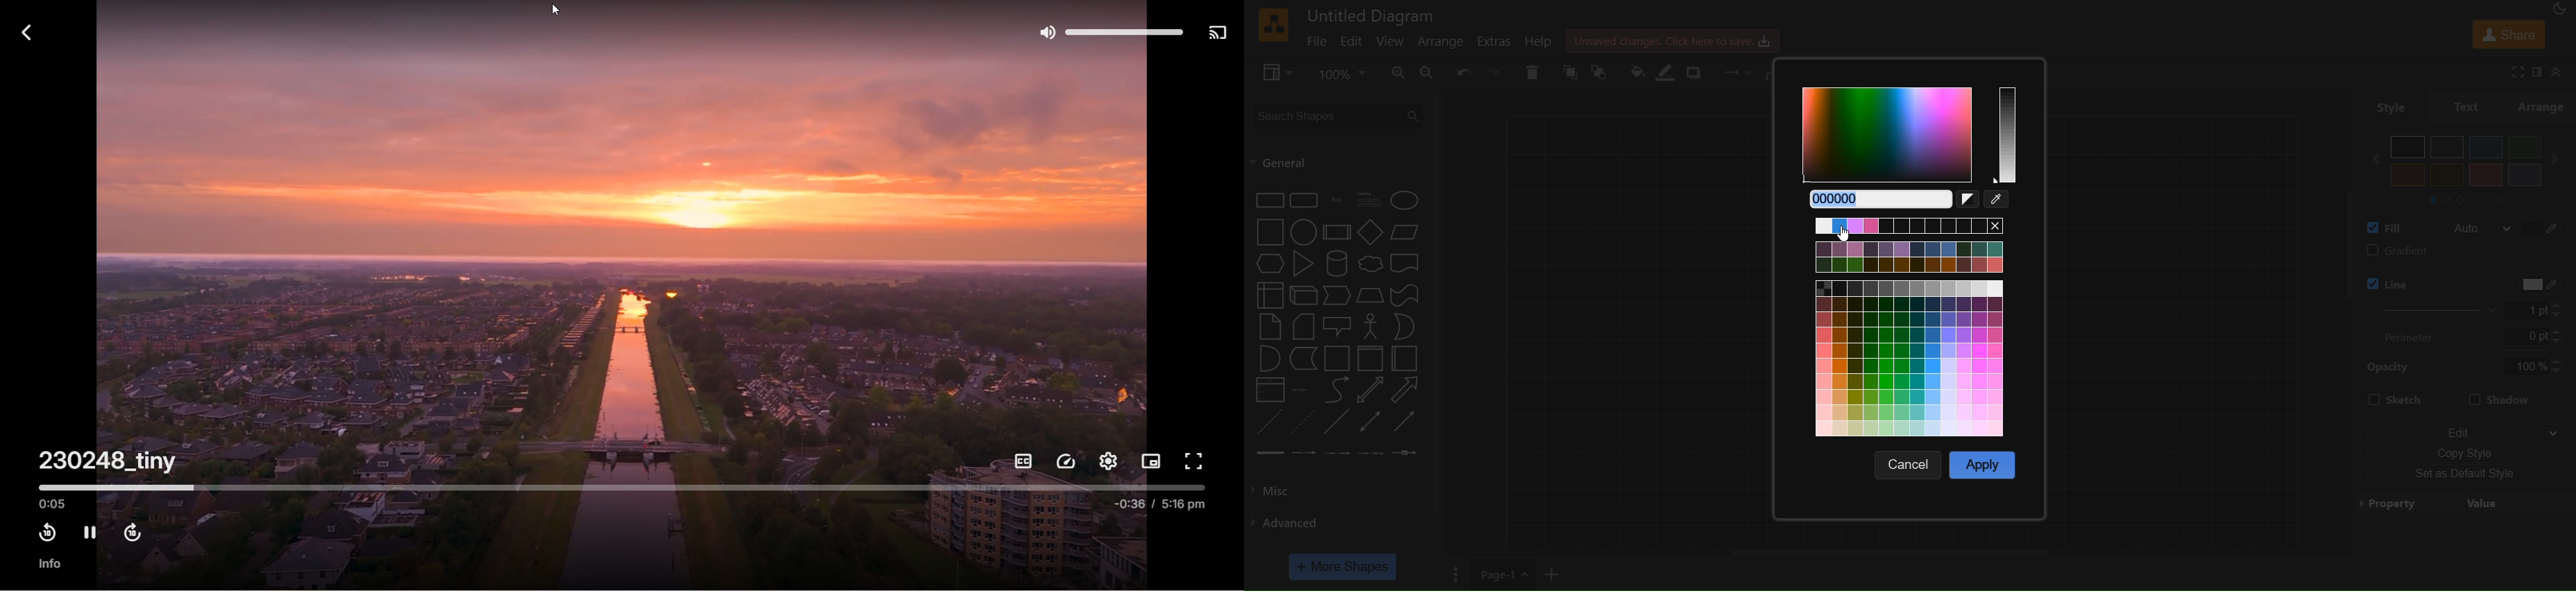 This screenshot has height=616, width=2576. I want to click on trapezoid, so click(1370, 296).